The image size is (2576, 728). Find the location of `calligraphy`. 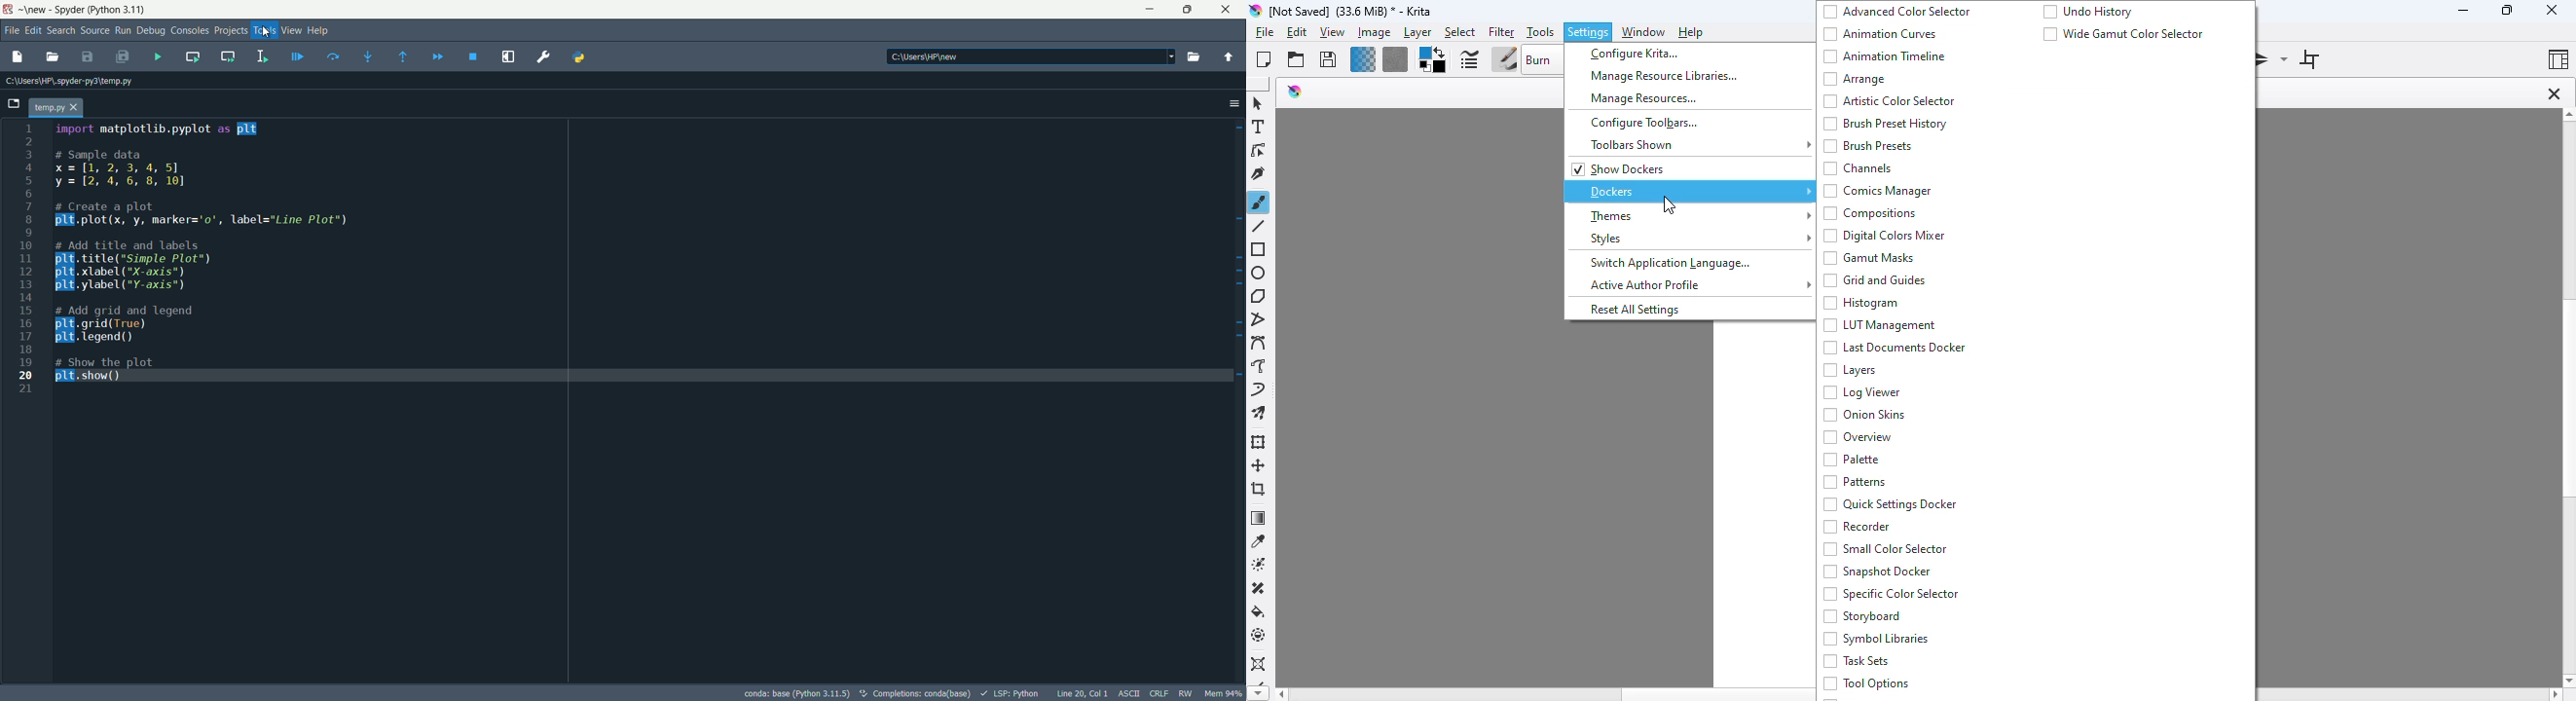

calligraphy is located at coordinates (1259, 173).